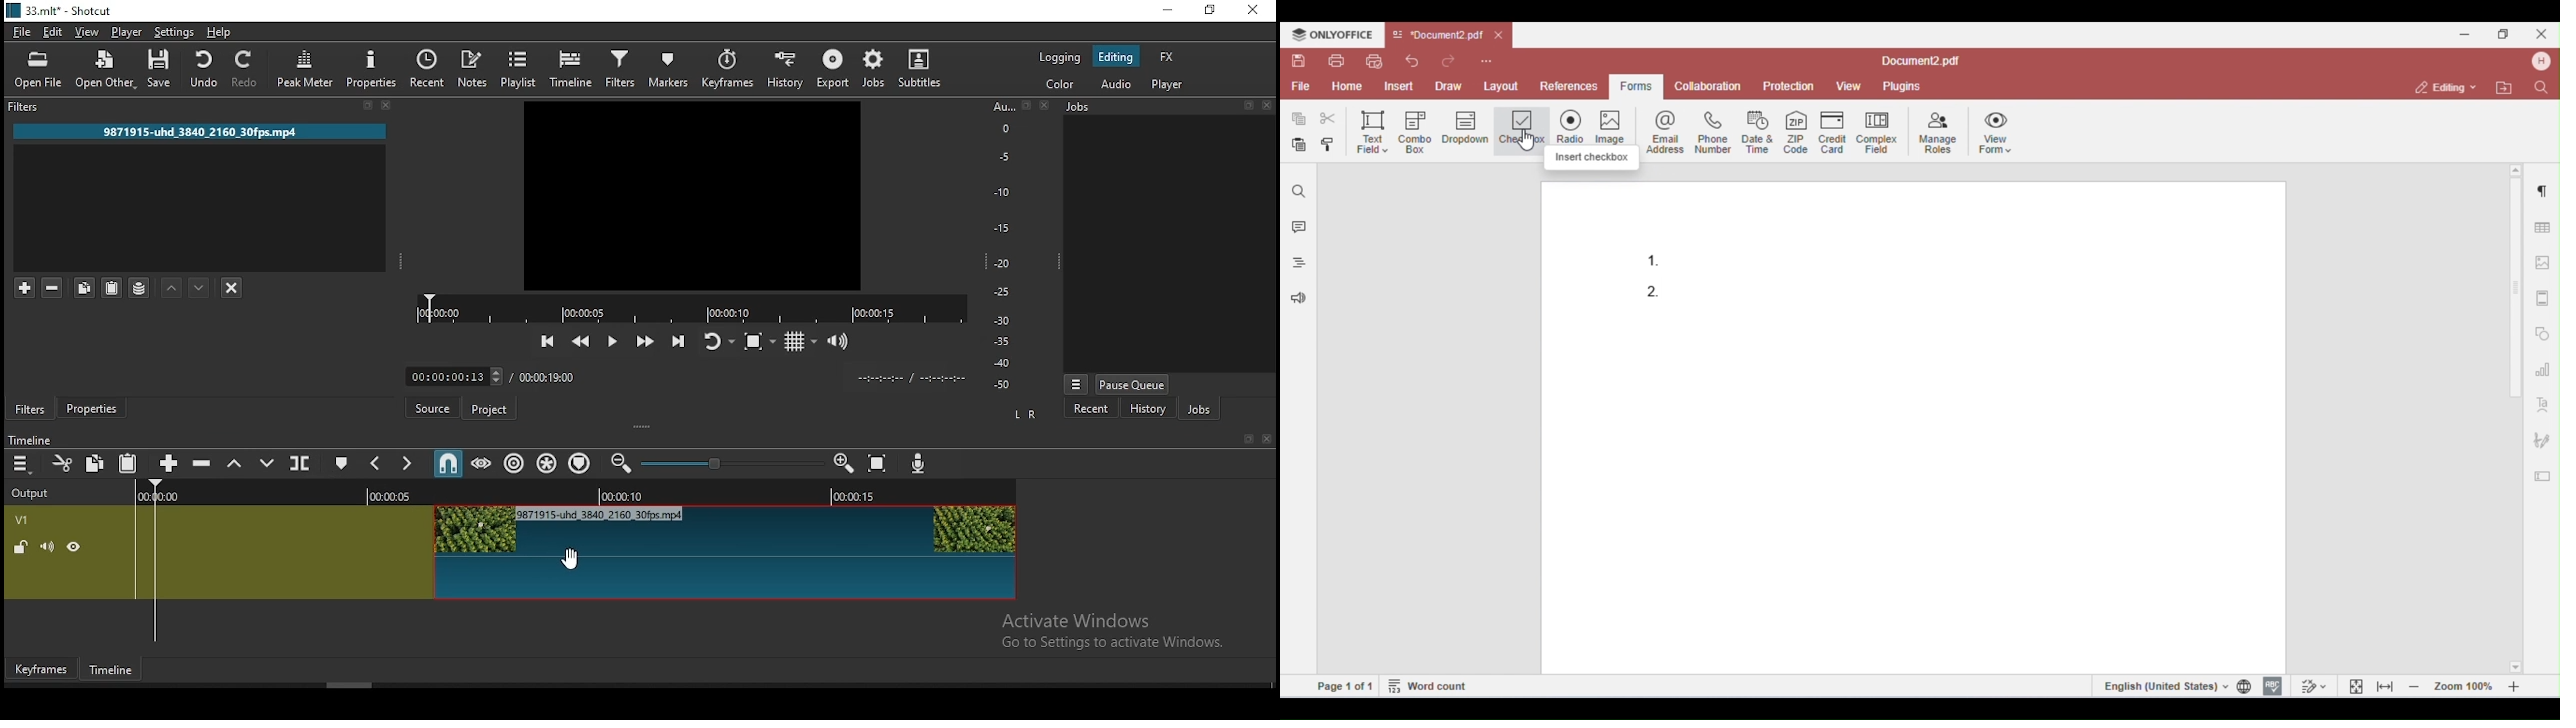 This screenshot has height=728, width=2576. I want to click on toggle zoom, so click(759, 340).